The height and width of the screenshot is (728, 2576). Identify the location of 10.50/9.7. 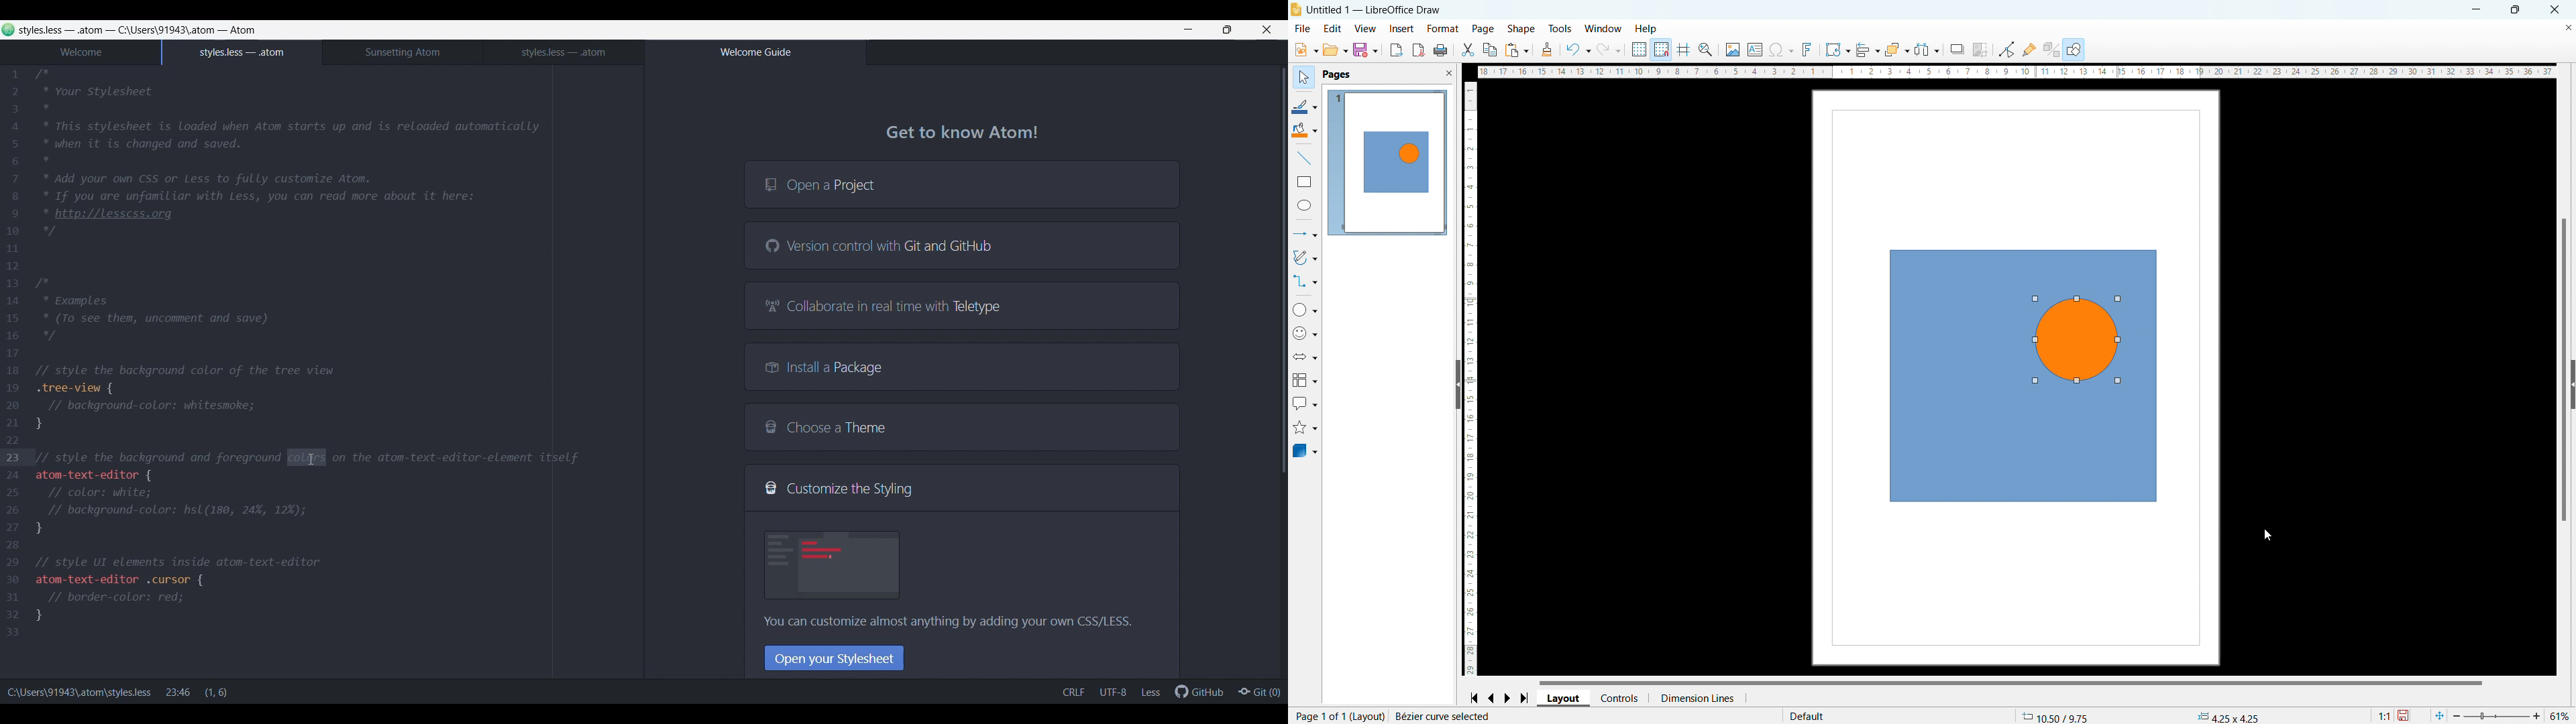
(2059, 714).